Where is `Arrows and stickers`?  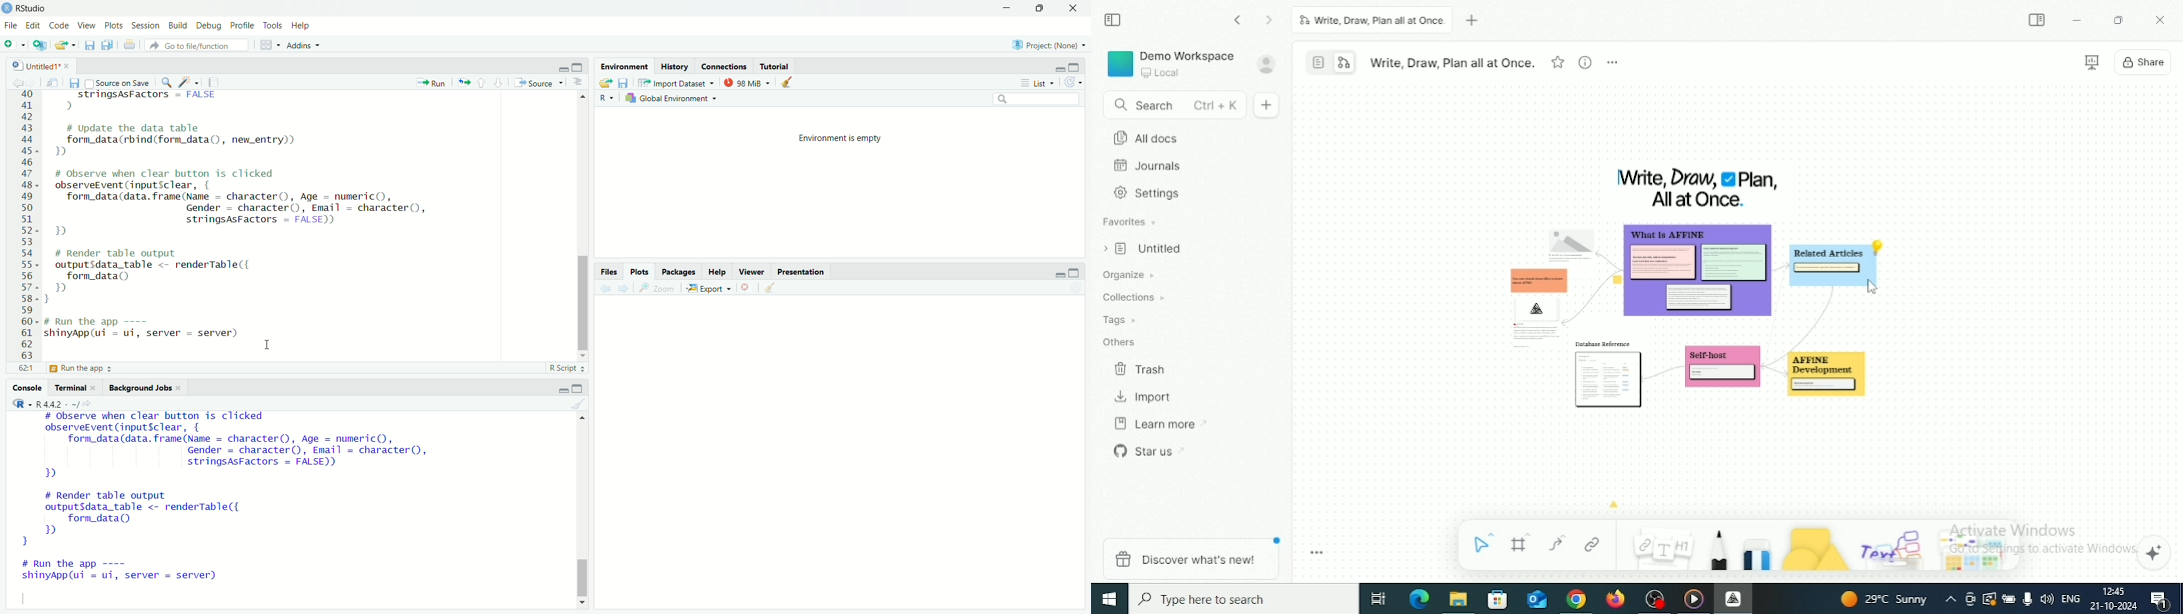
Arrows and stickers is located at coordinates (1978, 553).